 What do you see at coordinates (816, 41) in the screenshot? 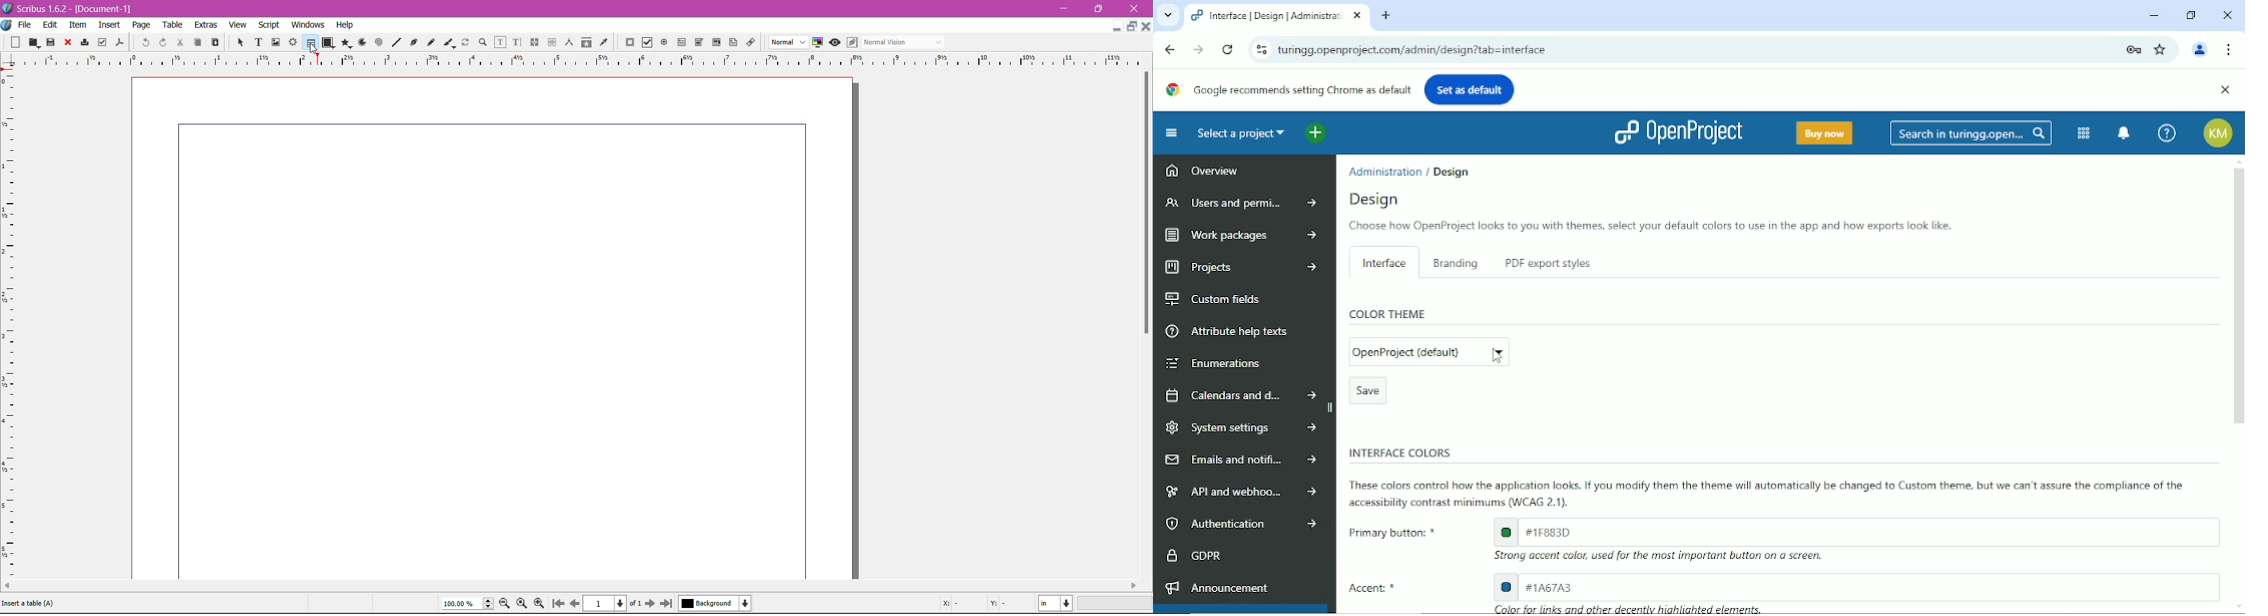
I see `Toggle Color Management System` at bounding box center [816, 41].